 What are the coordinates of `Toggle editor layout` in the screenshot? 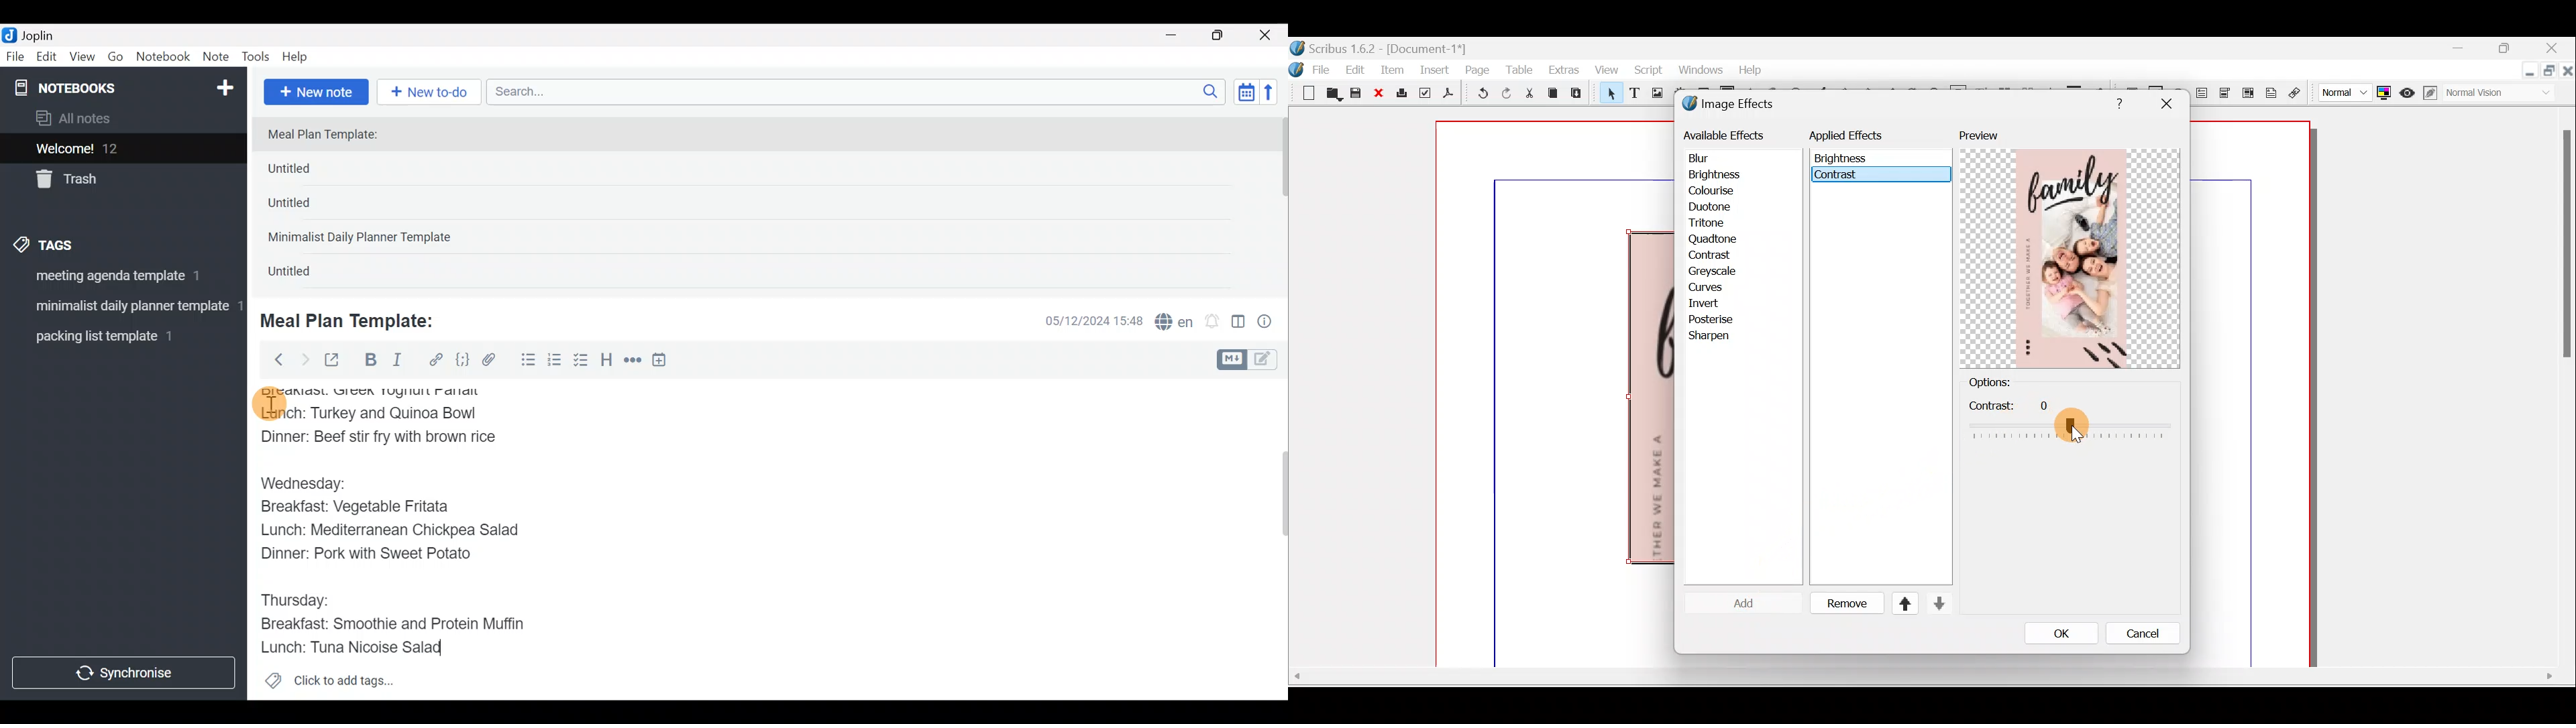 It's located at (1239, 323).